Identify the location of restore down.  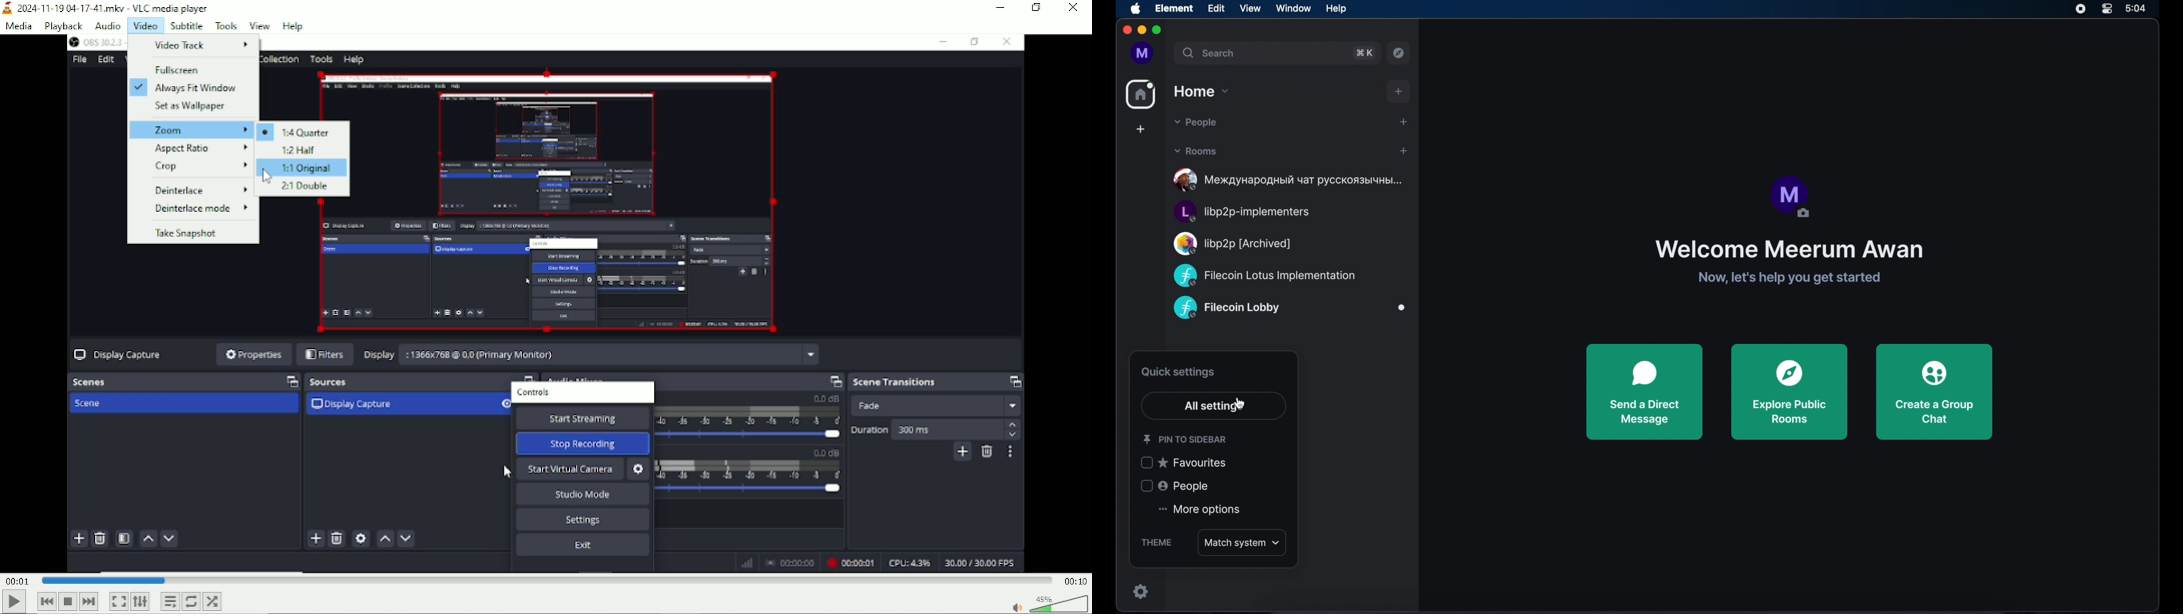
(1038, 8).